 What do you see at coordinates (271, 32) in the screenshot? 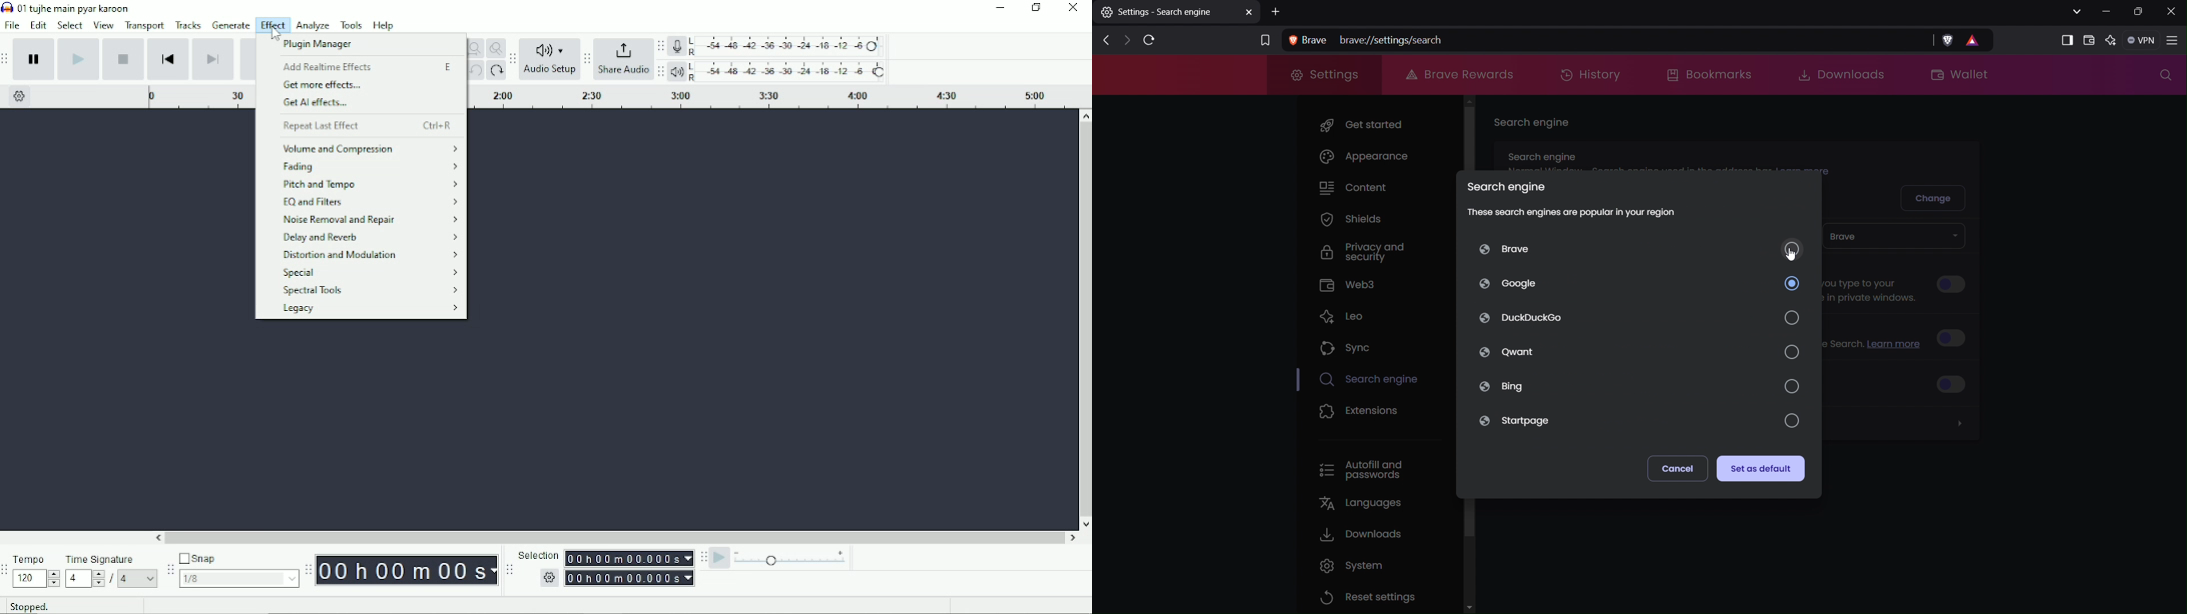
I see `Cursor` at bounding box center [271, 32].